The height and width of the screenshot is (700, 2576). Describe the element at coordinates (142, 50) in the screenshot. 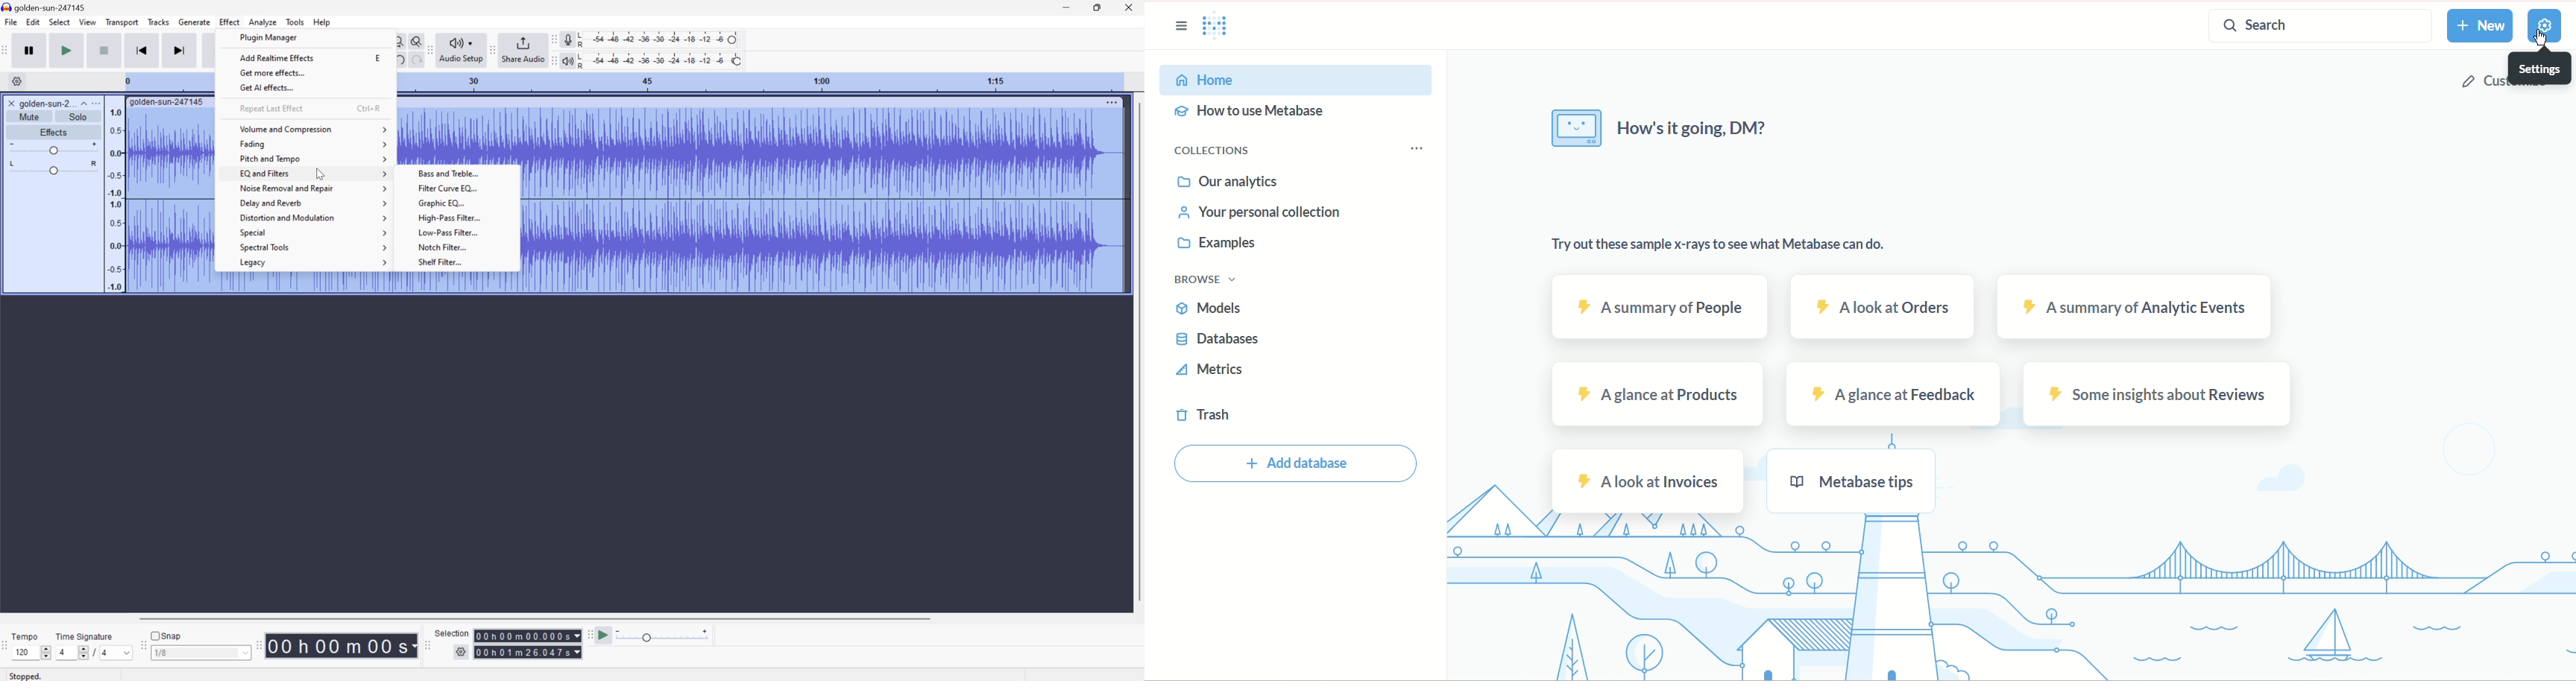

I see `Skip to start` at that location.